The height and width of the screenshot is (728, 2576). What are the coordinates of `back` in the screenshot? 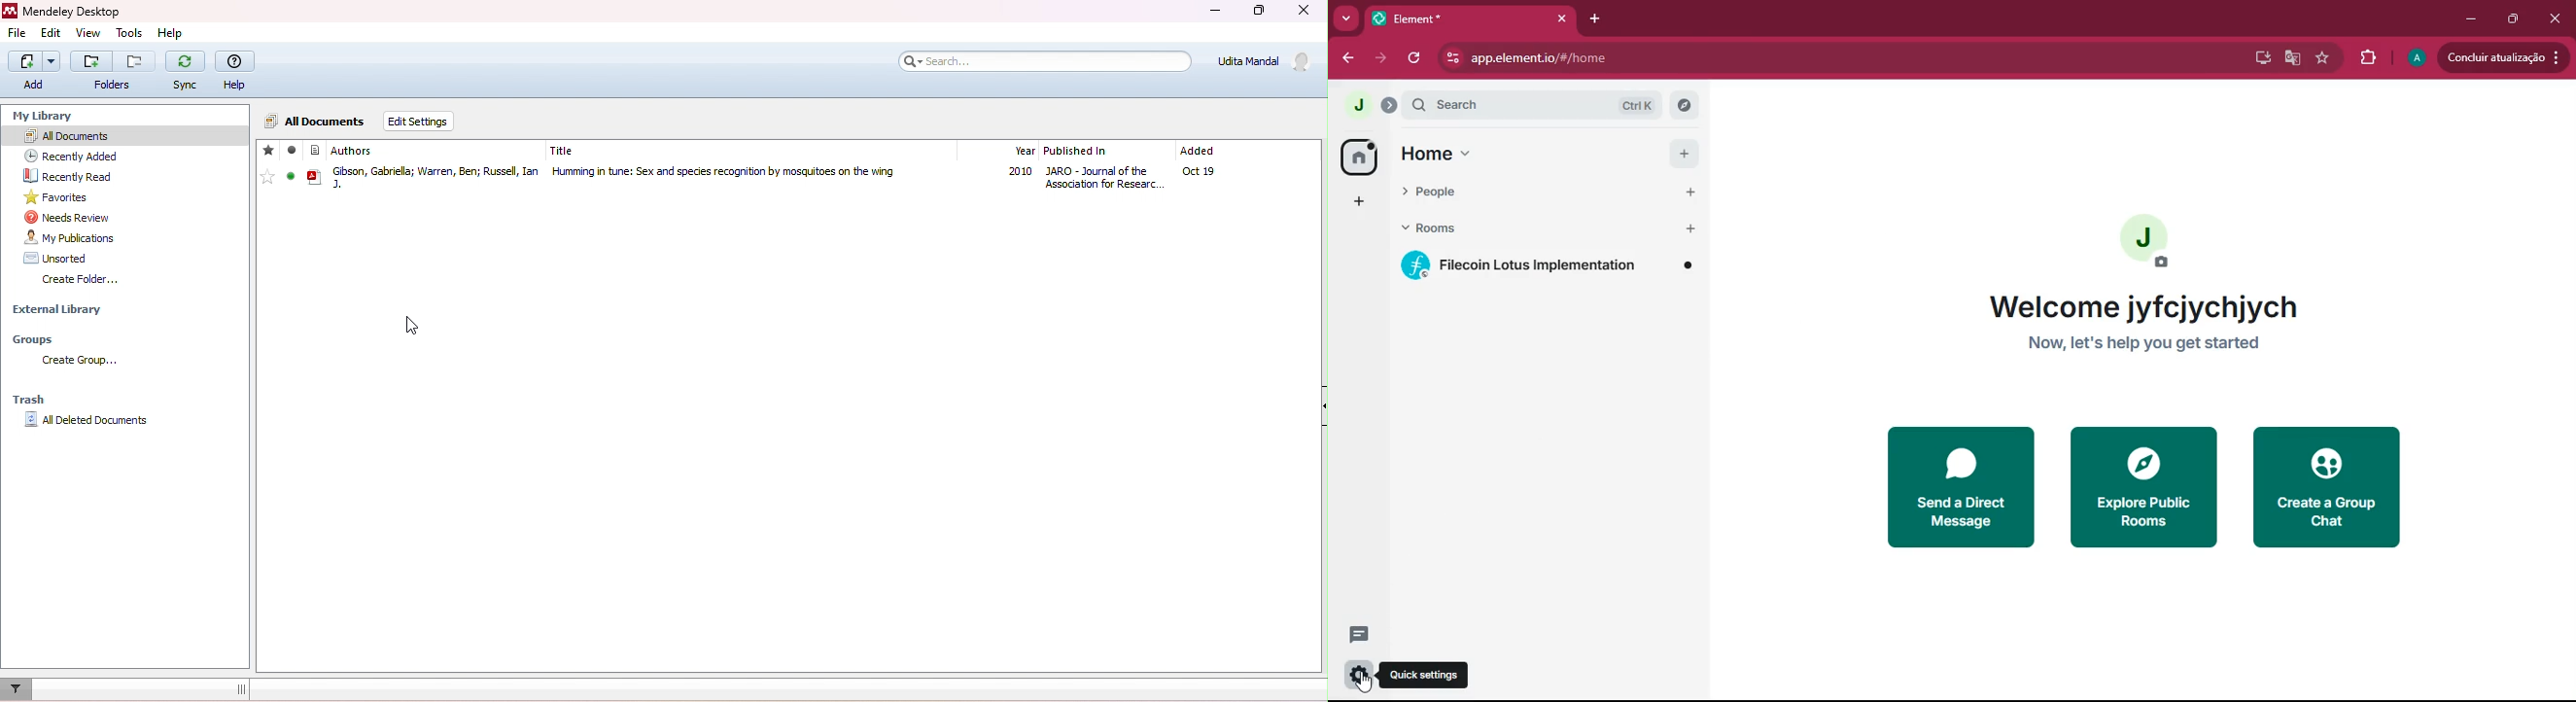 It's located at (1344, 58).